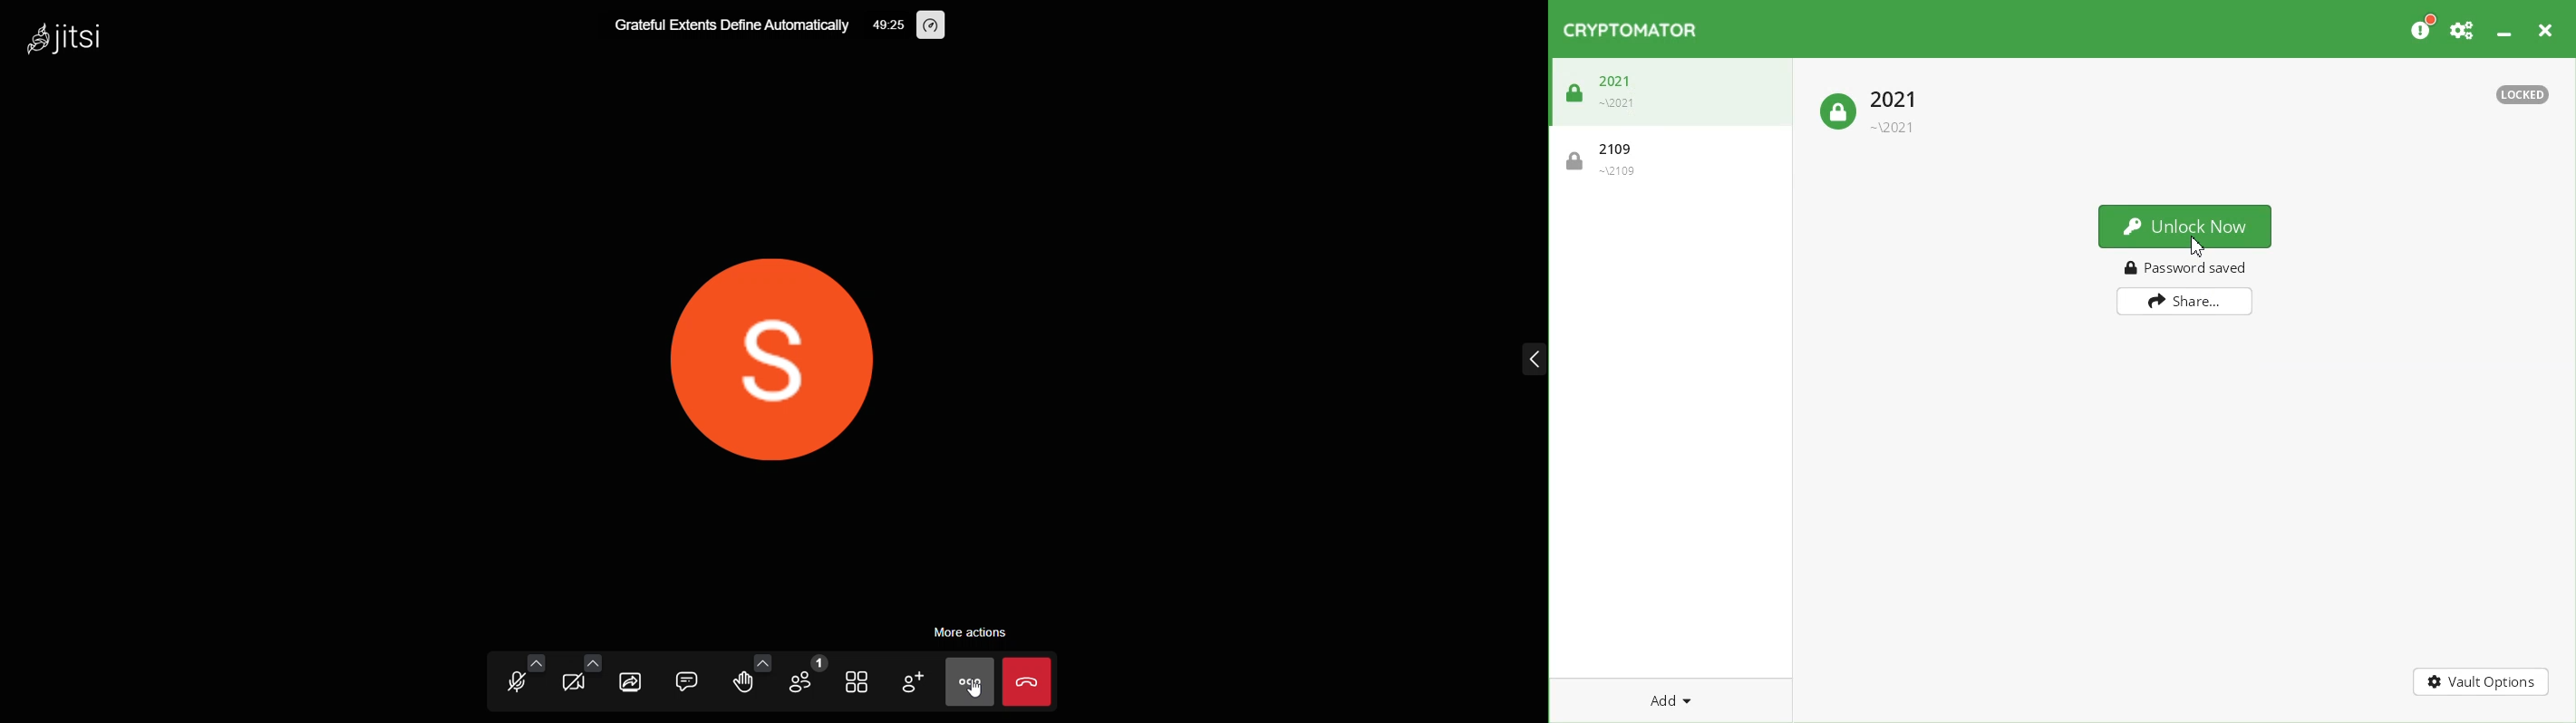  Describe the element at coordinates (2197, 246) in the screenshot. I see `Cursor` at that location.